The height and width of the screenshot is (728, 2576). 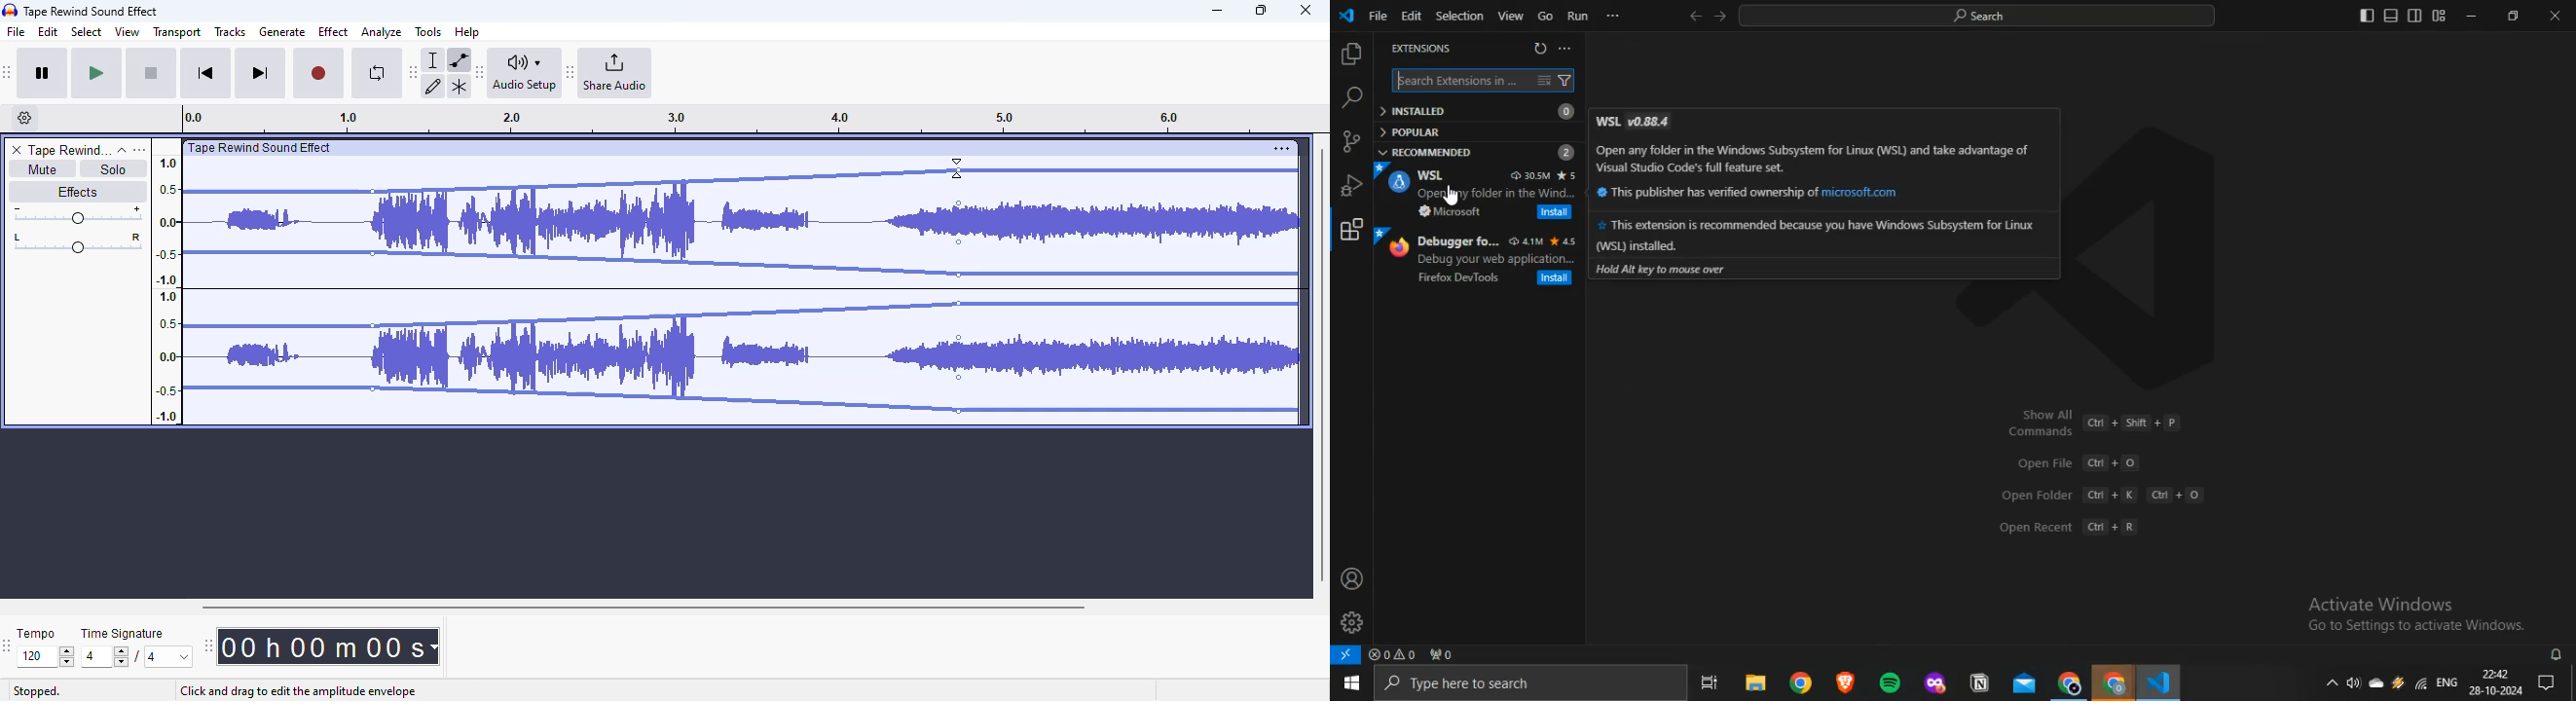 What do you see at coordinates (43, 74) in the screenshot?
I see `pause` at bounding box center [43, 74].